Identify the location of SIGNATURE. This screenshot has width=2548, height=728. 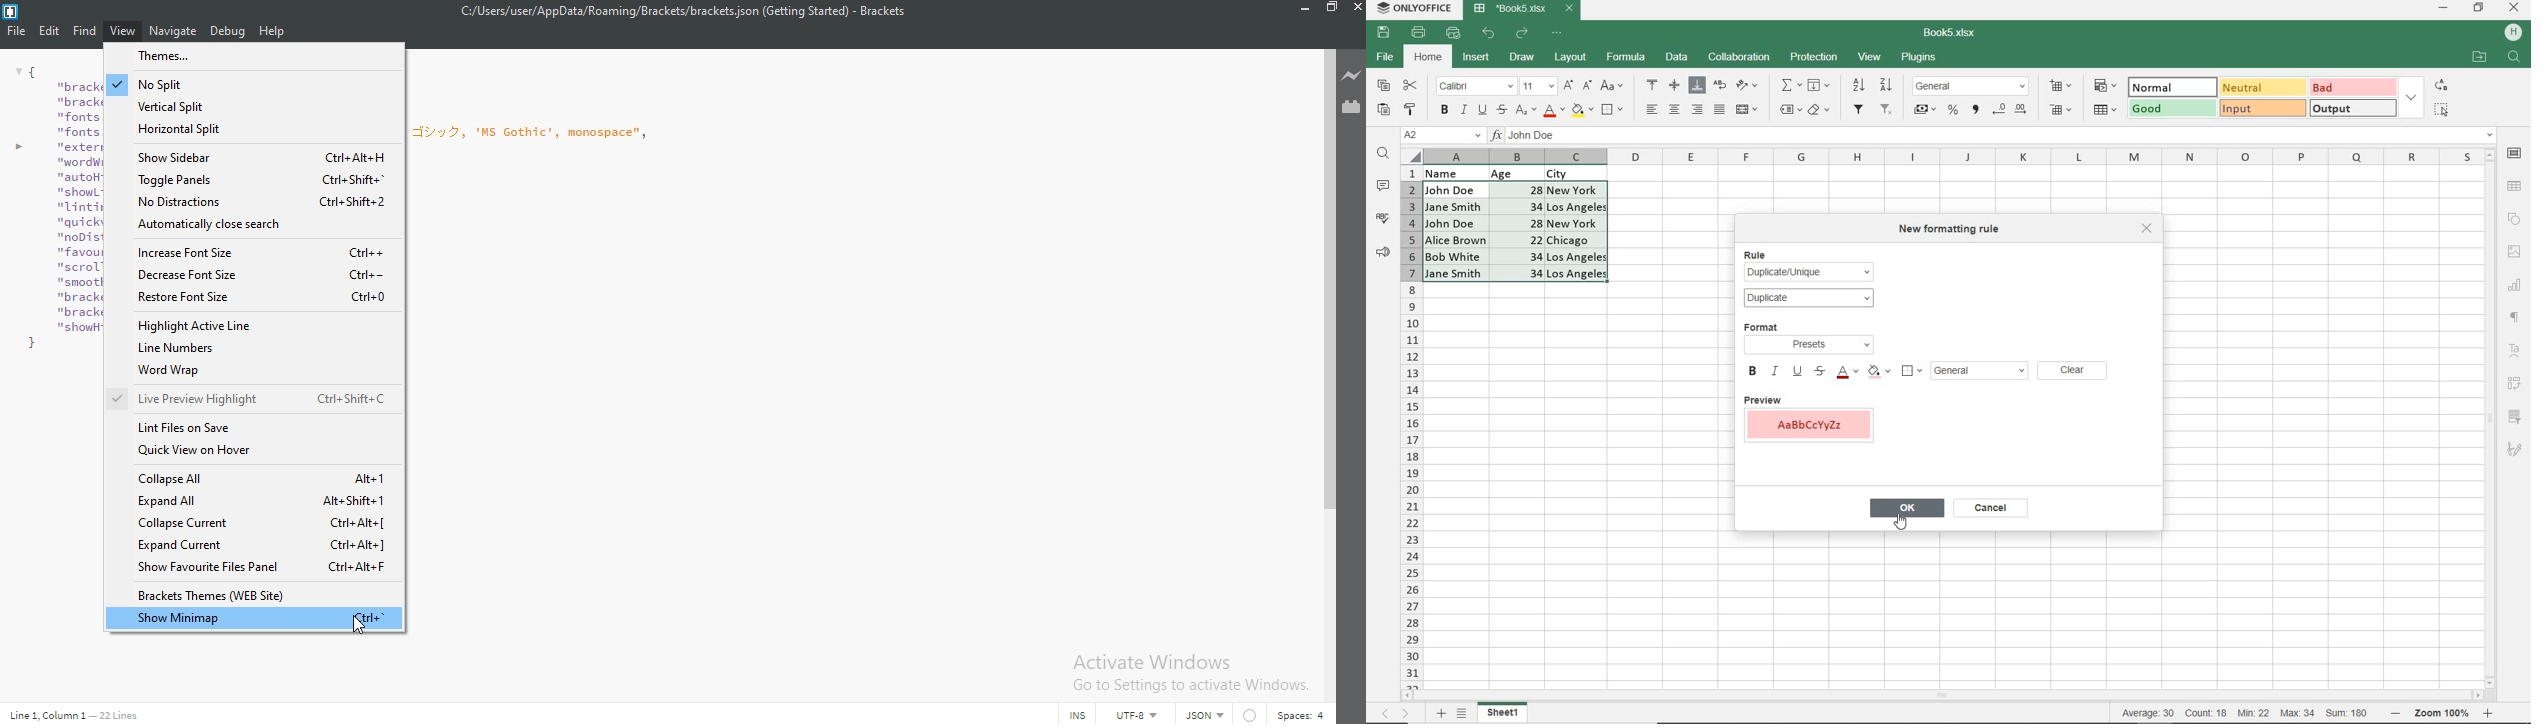
(2514, 449).